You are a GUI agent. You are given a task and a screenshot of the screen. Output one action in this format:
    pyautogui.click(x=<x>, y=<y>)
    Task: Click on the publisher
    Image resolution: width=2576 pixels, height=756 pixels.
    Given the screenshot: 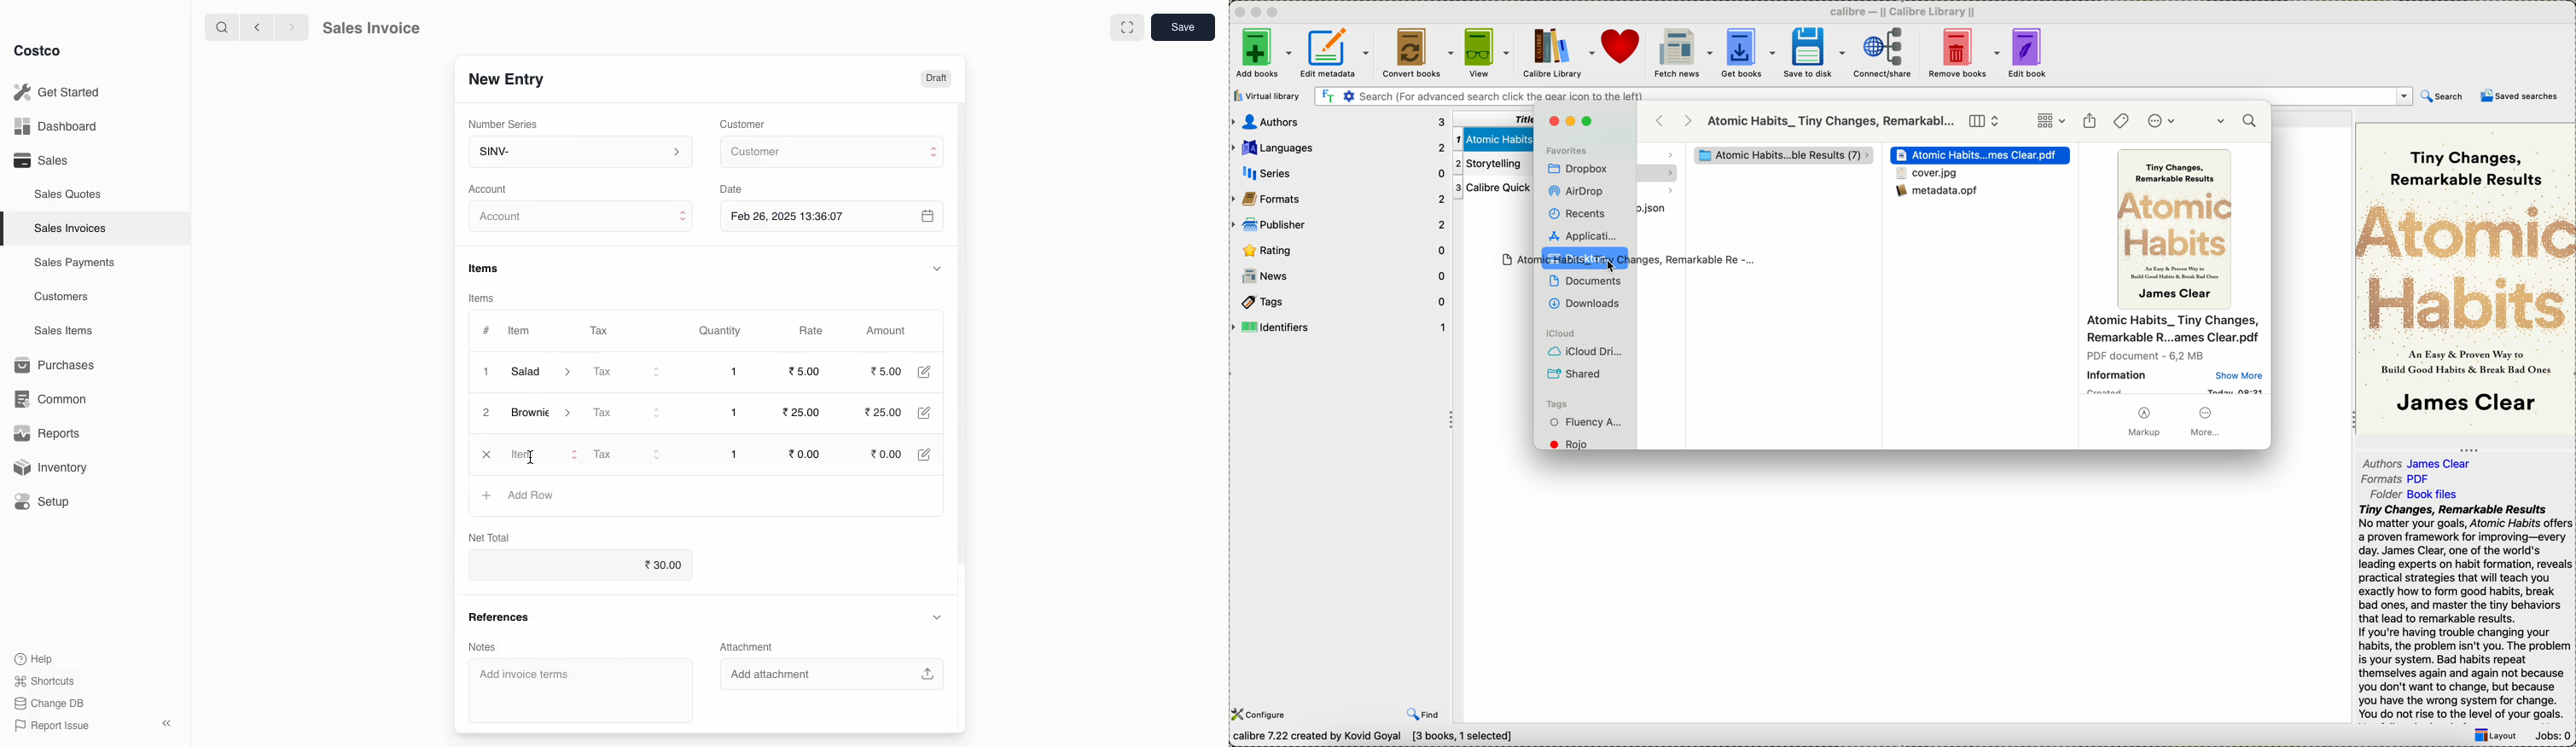 What is the action you would take?
    pyautogui.click(x=1340, y=224)
    